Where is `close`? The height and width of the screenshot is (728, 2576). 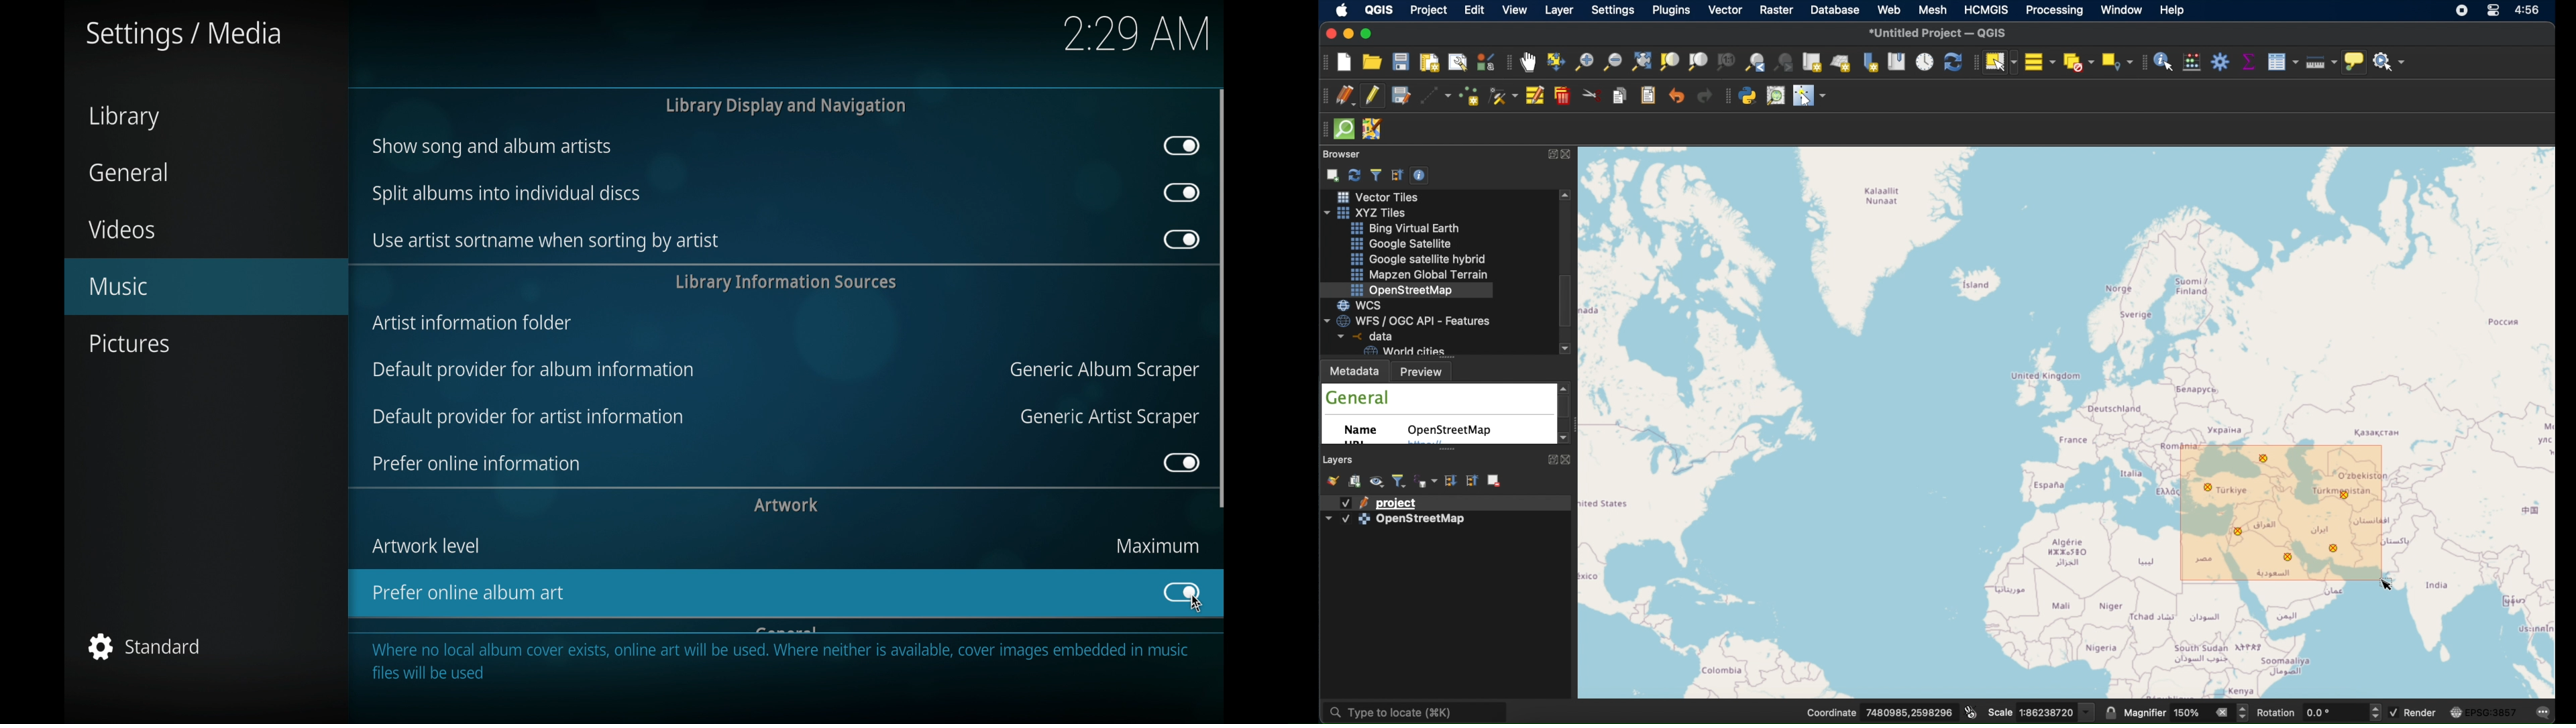 close is located at coordinates (1566, 460).